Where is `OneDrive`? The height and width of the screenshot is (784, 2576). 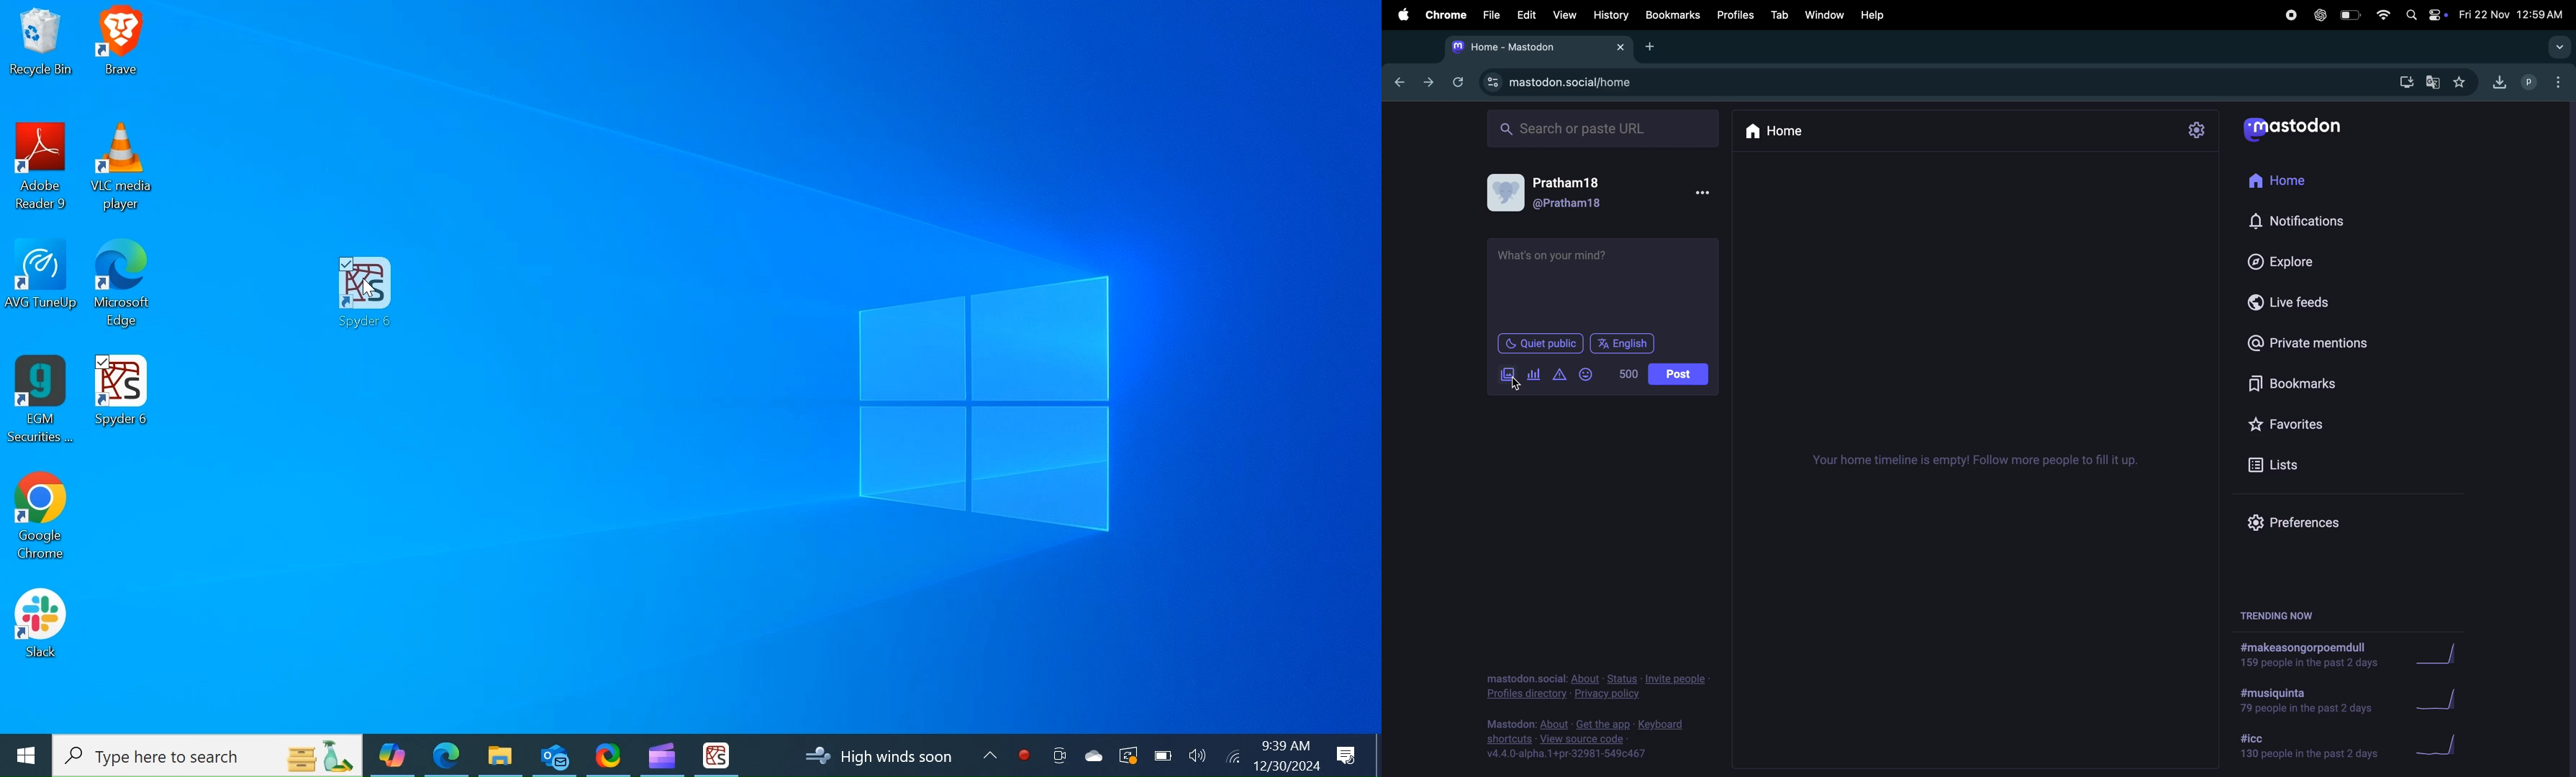 OneDrive is located at coordinates (1092, 755).